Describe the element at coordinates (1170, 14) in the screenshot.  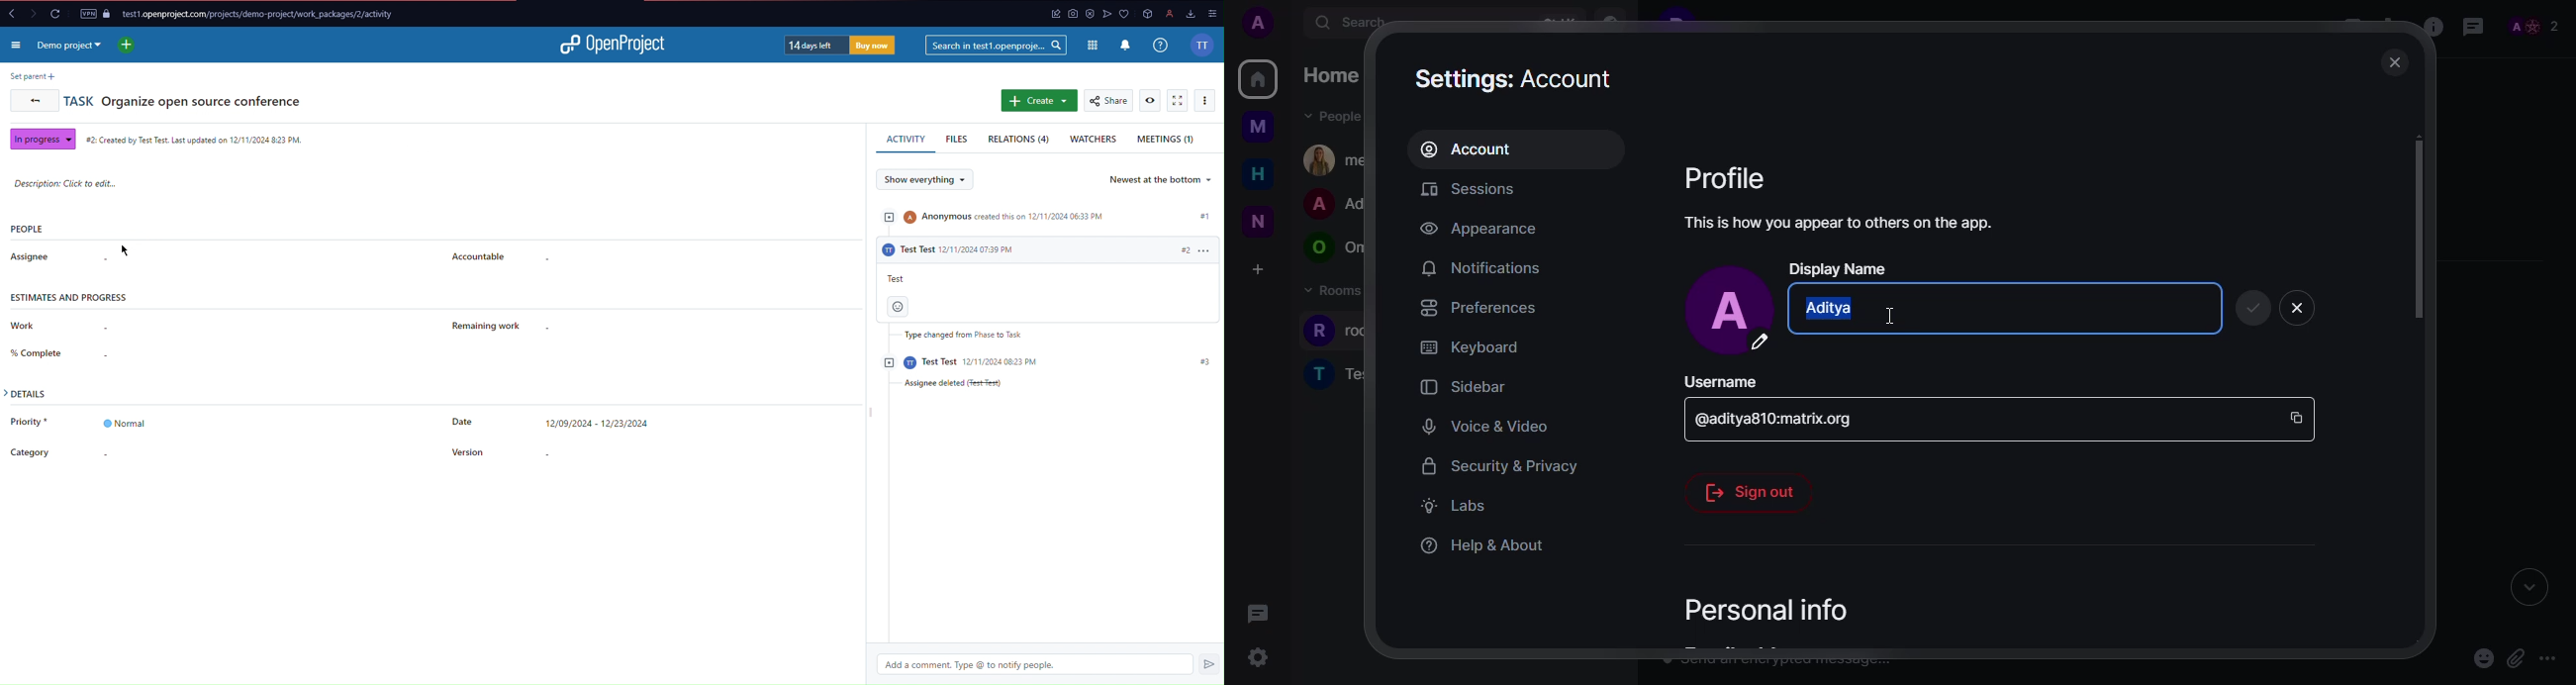
I see `profile` at that location.